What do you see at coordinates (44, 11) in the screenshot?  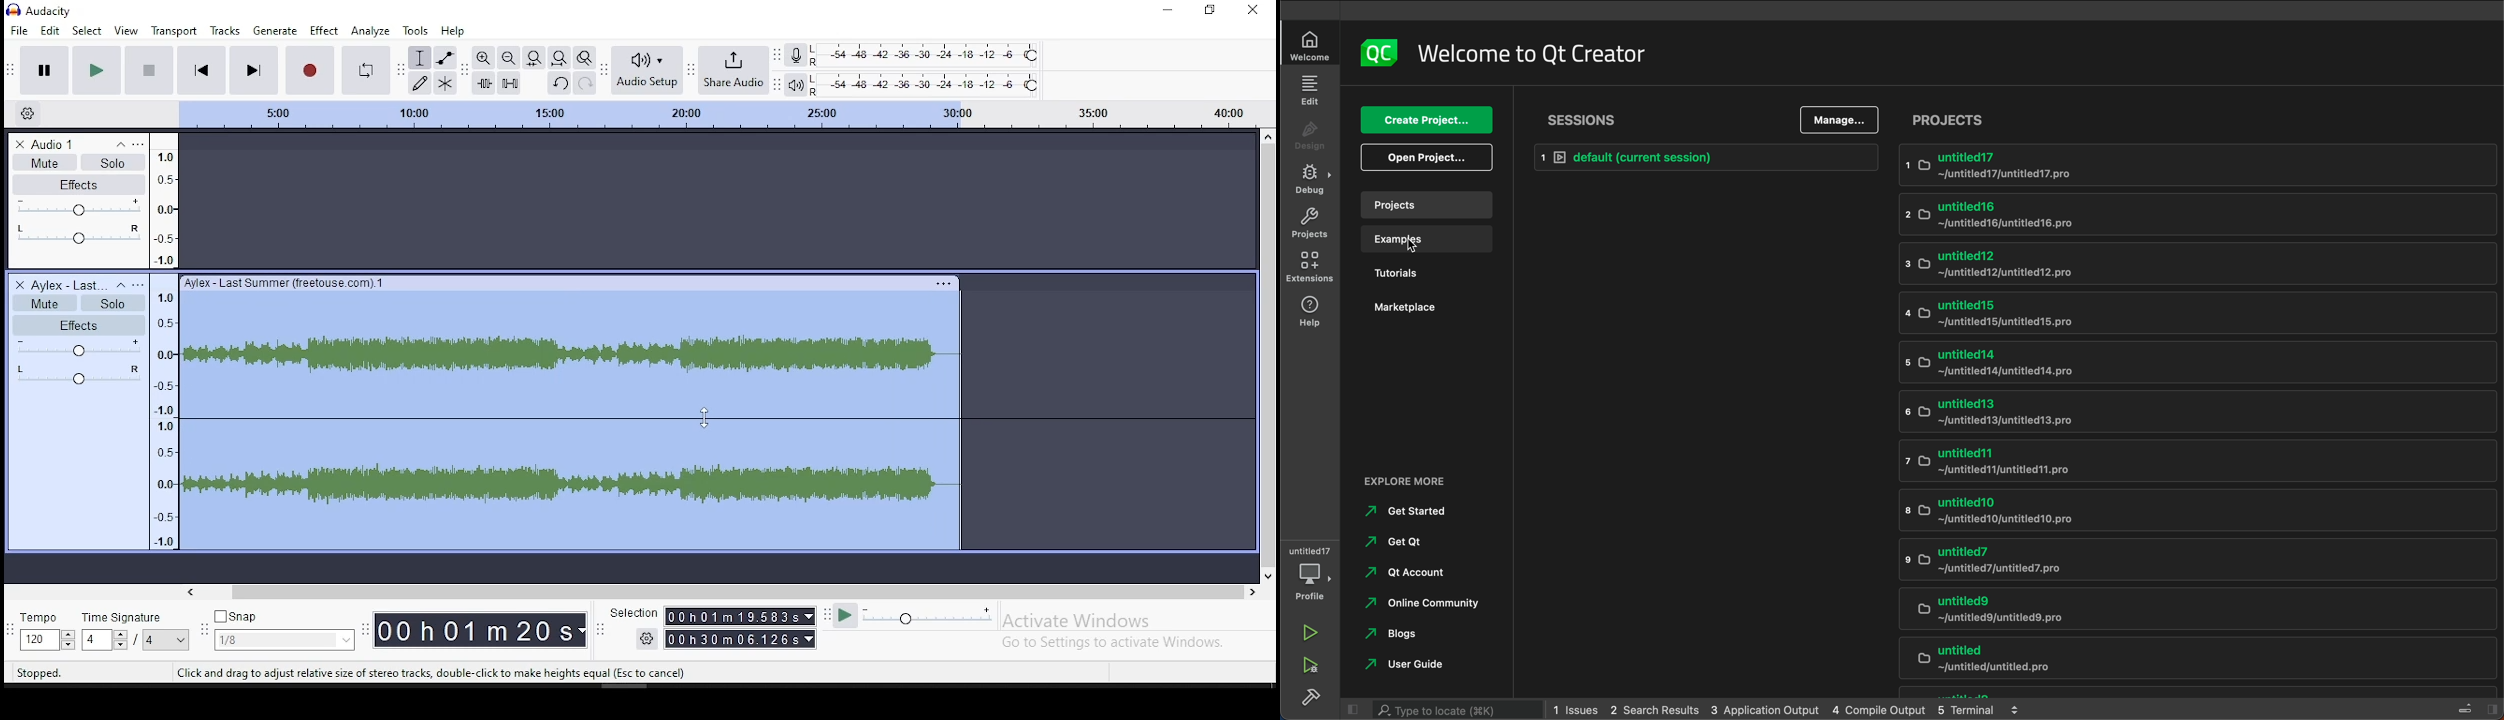 I see `icon` at bounding box center [44, 11].